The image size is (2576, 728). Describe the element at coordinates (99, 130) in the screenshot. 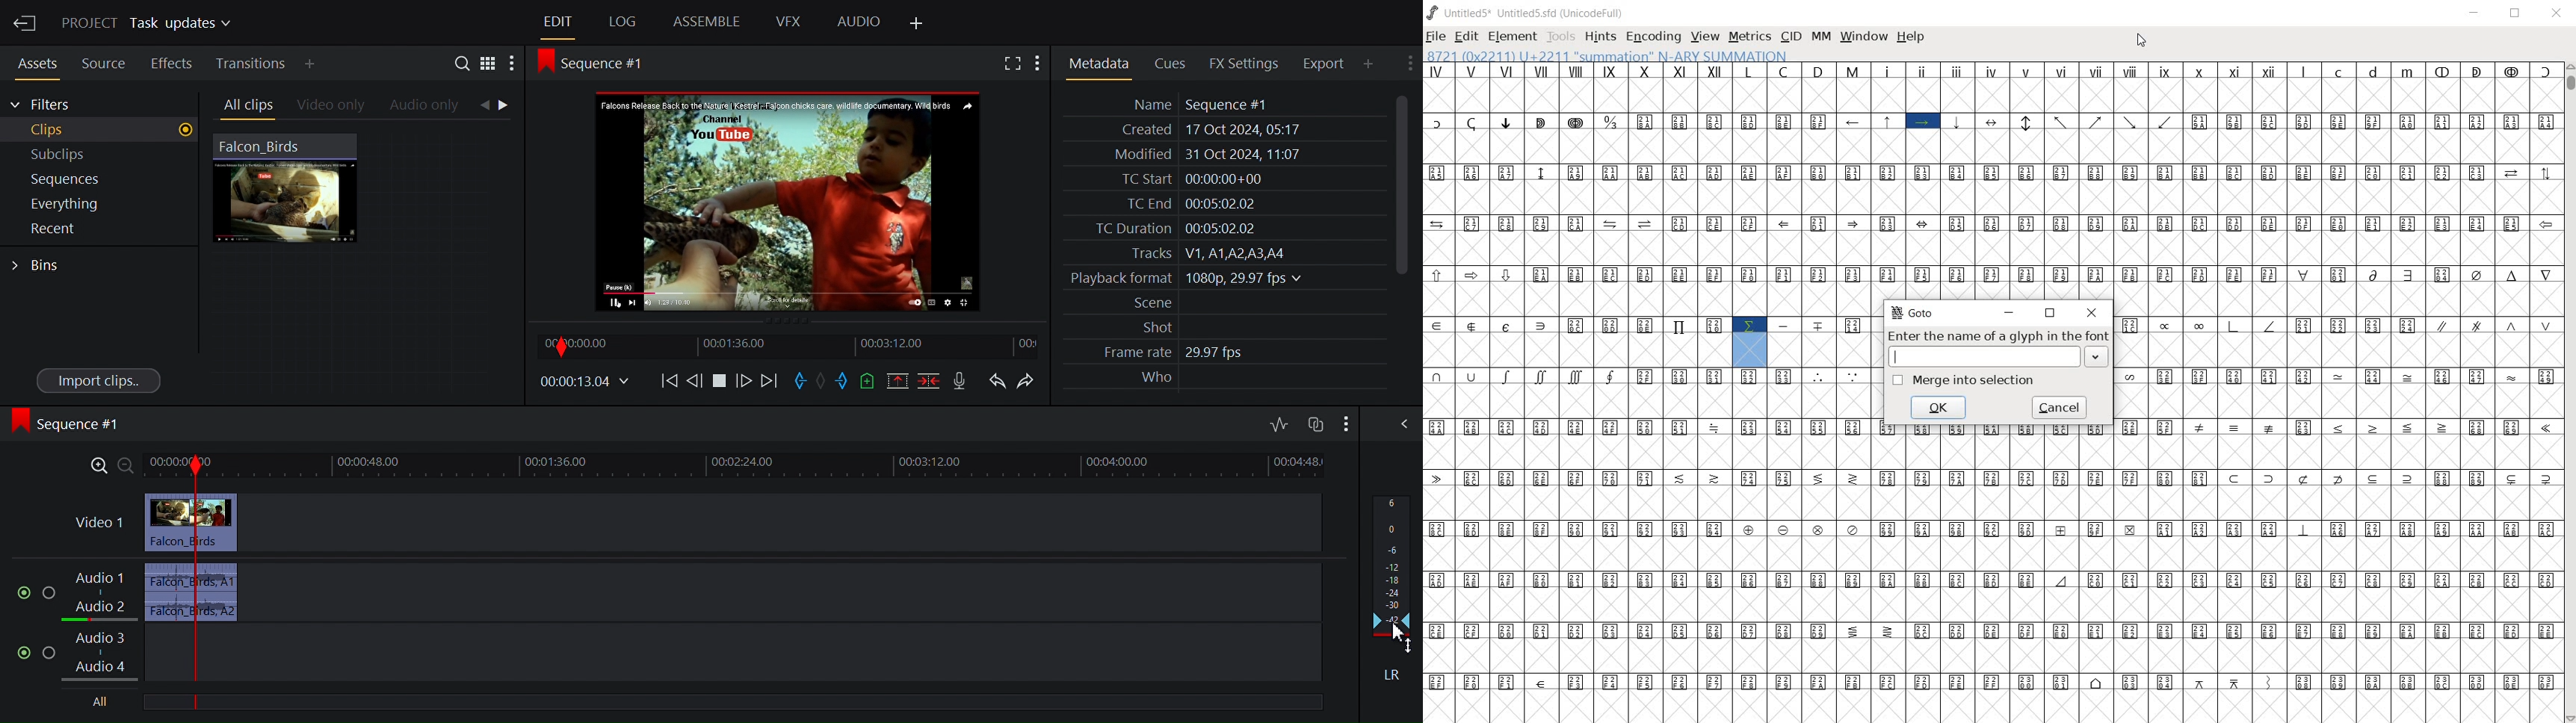

I see `Clips` at that location.